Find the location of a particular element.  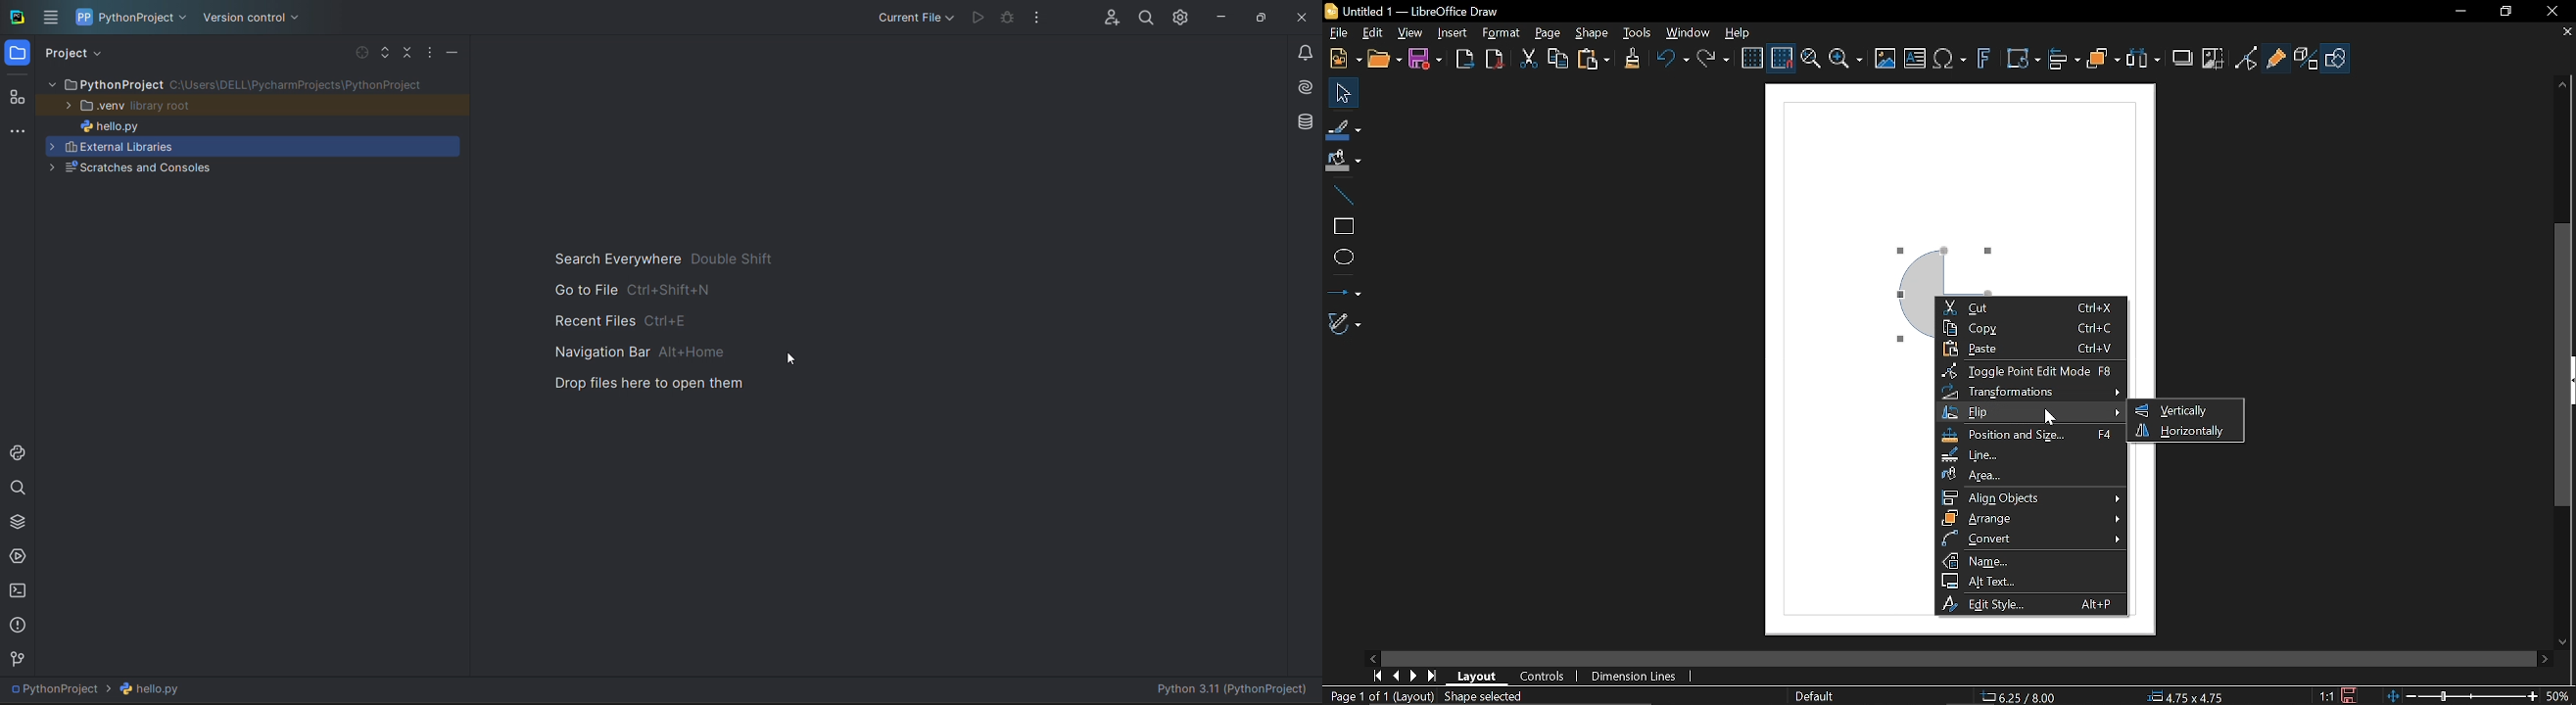

Export as pdf is located at coordinates (1494, 59).